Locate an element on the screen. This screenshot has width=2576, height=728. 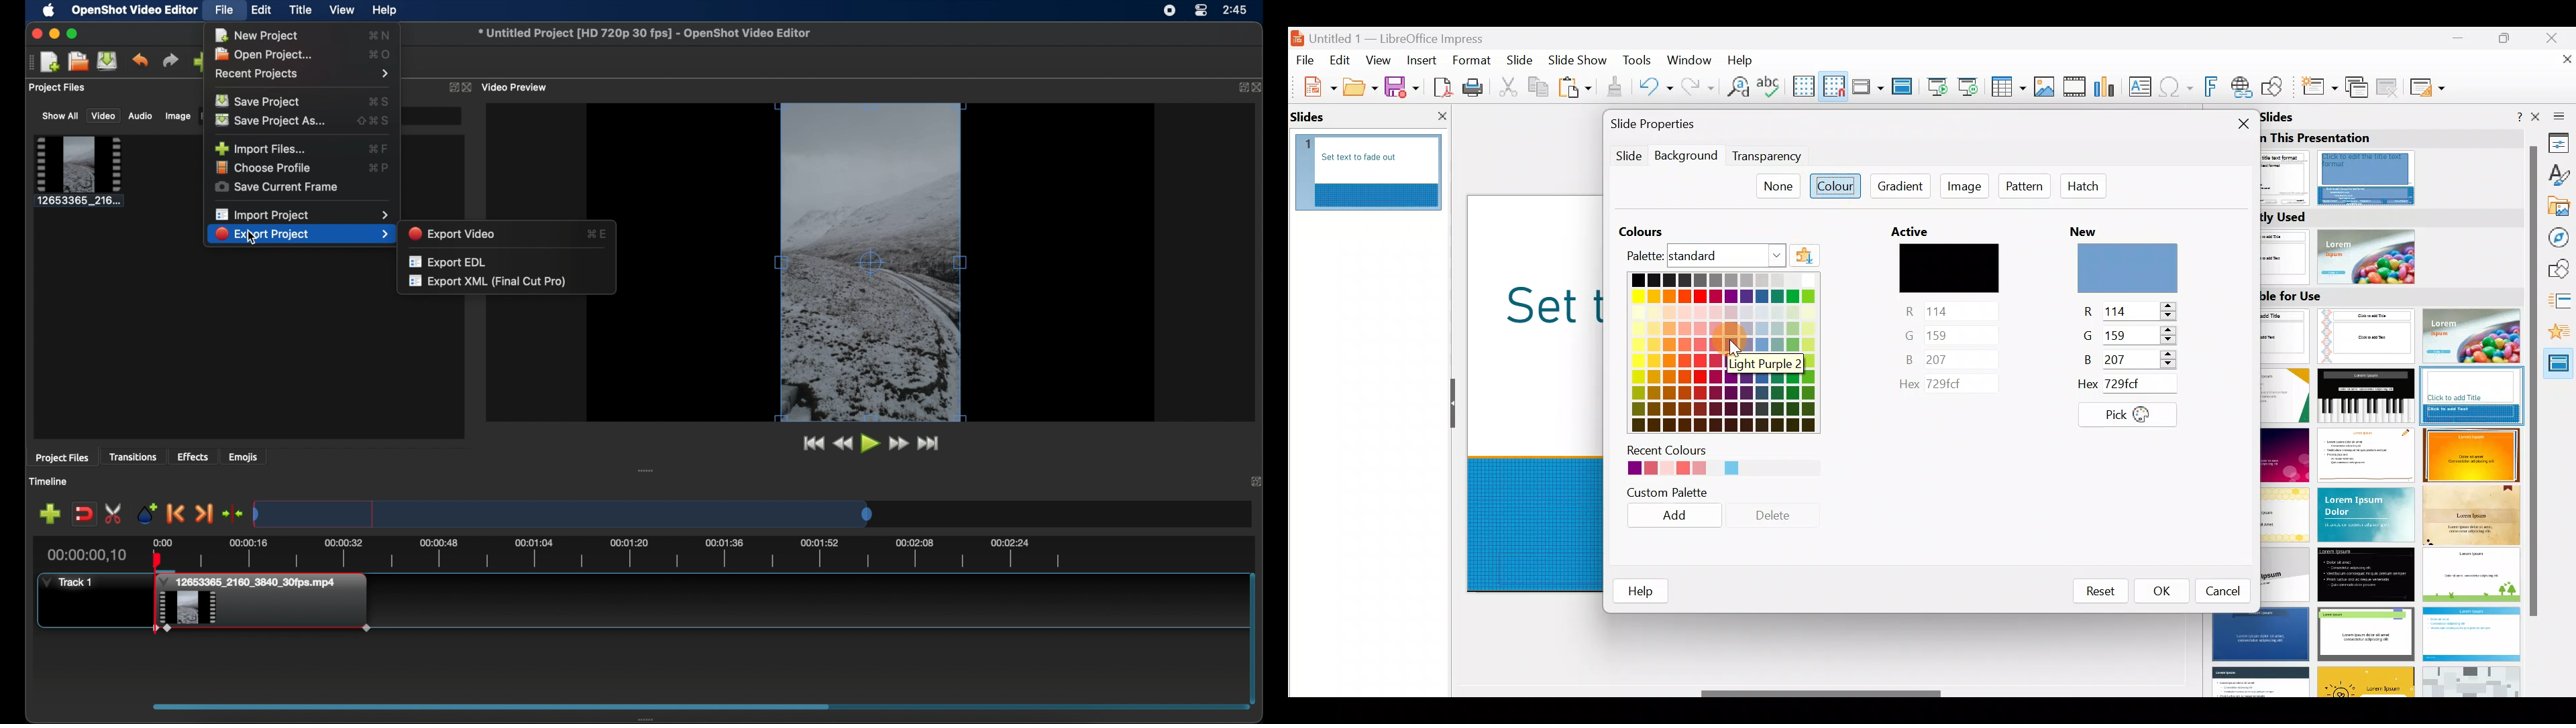
Cursor is located at coordinates (1735, 346).